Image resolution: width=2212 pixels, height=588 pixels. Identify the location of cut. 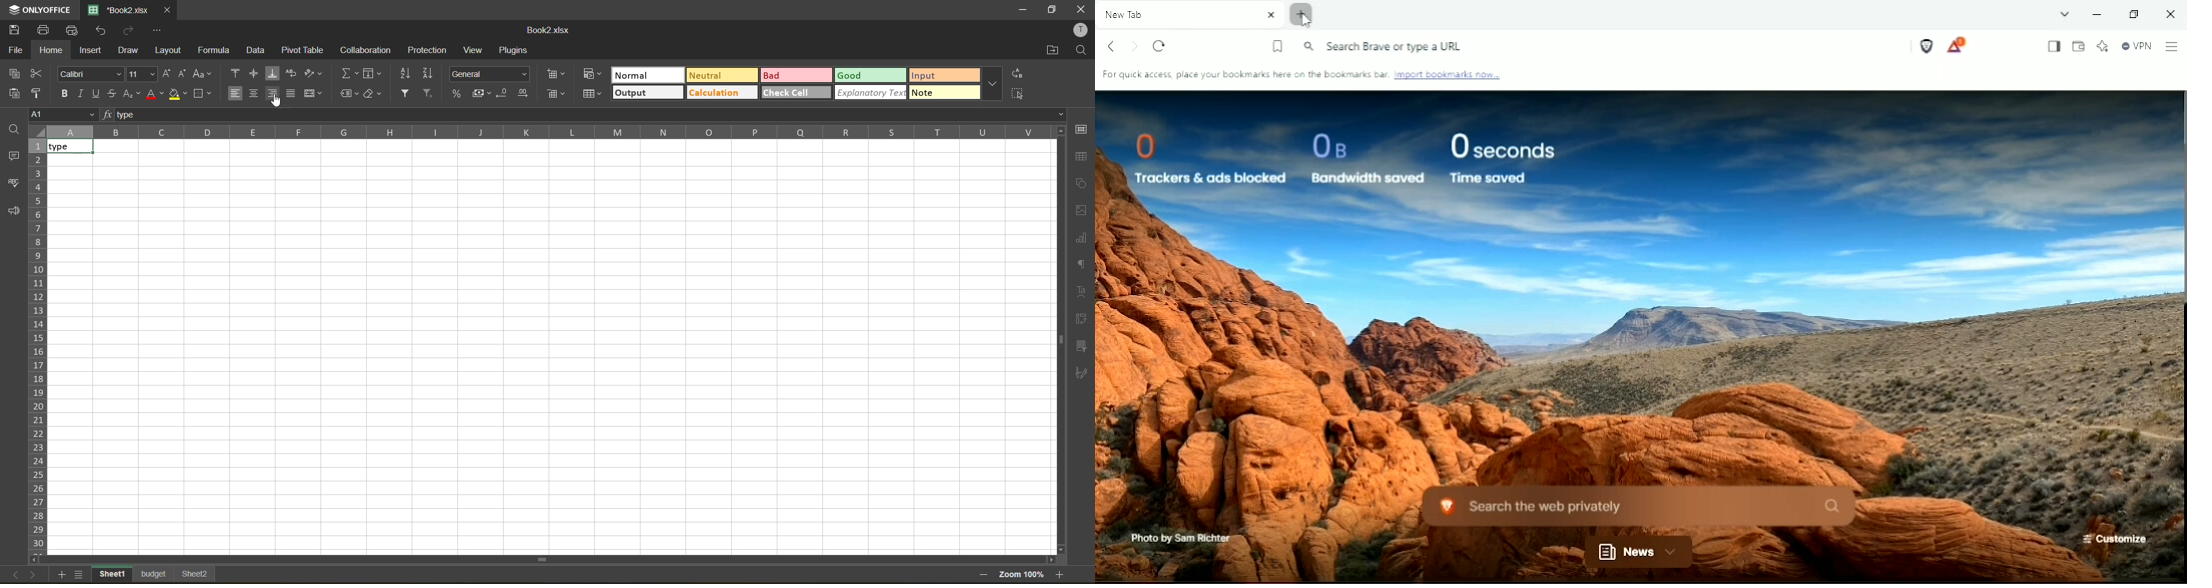
(41, 75).